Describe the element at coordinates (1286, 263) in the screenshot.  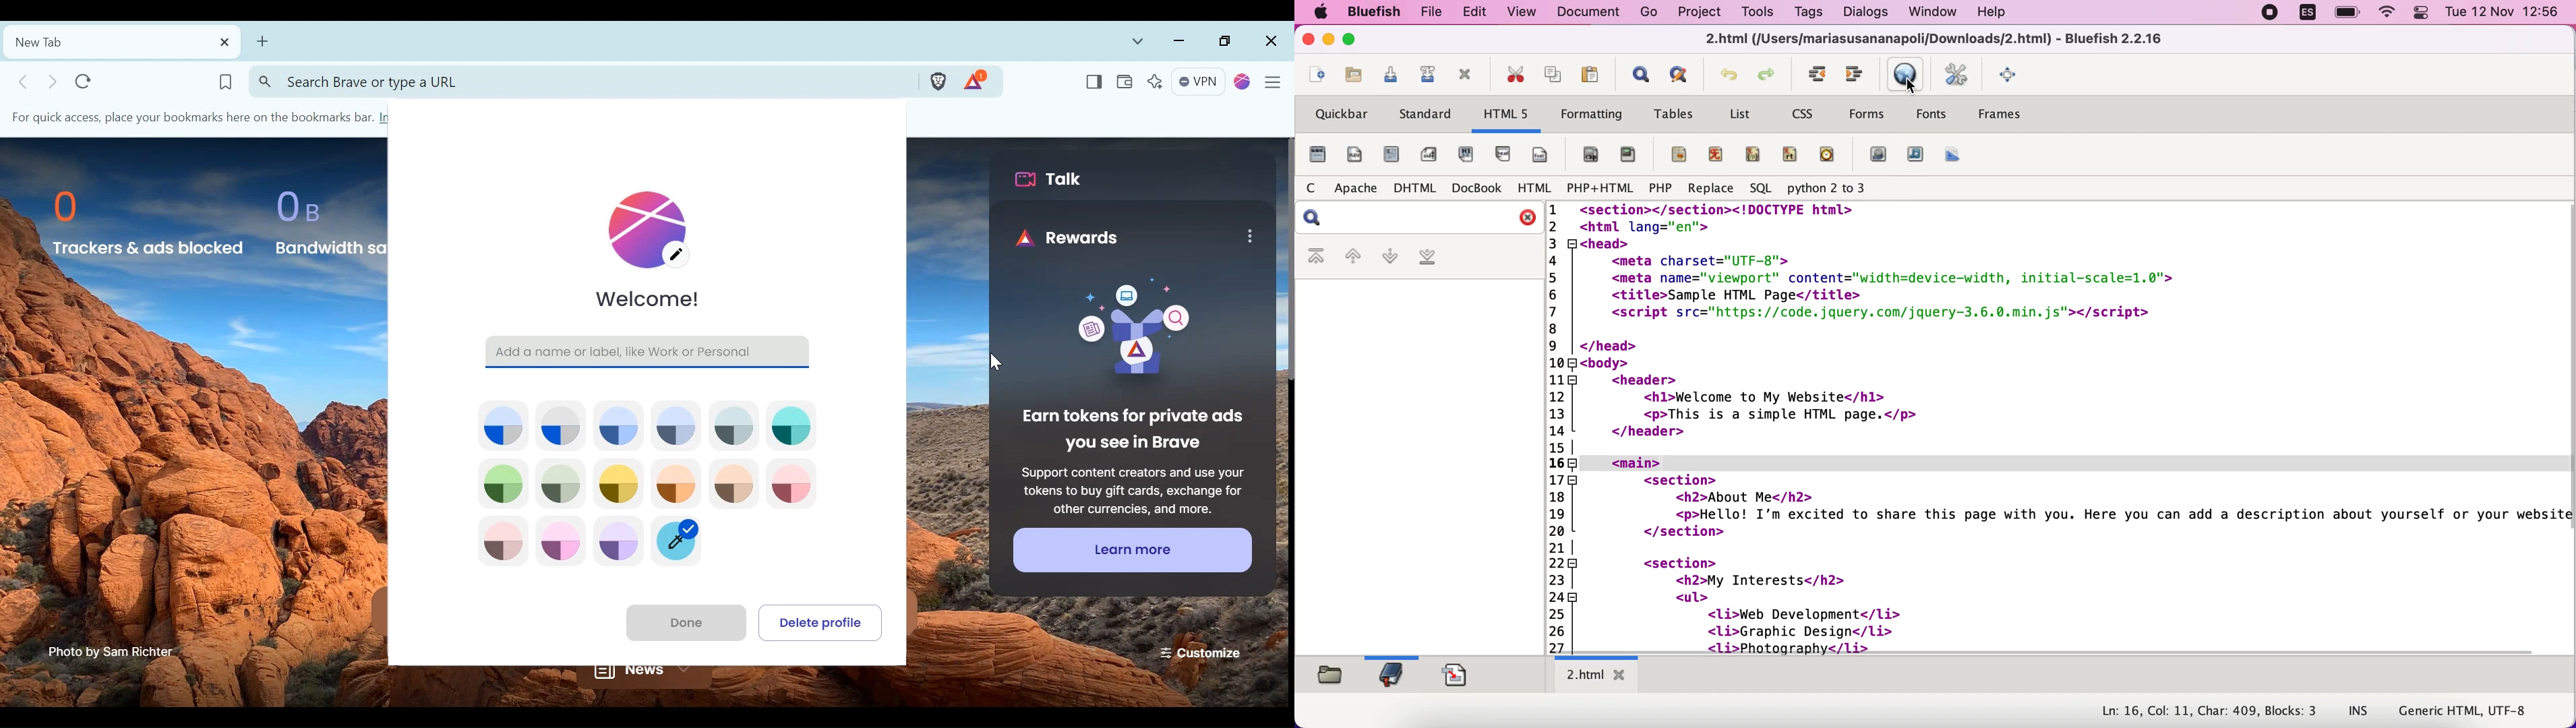
I see `scrollbar` at that location.